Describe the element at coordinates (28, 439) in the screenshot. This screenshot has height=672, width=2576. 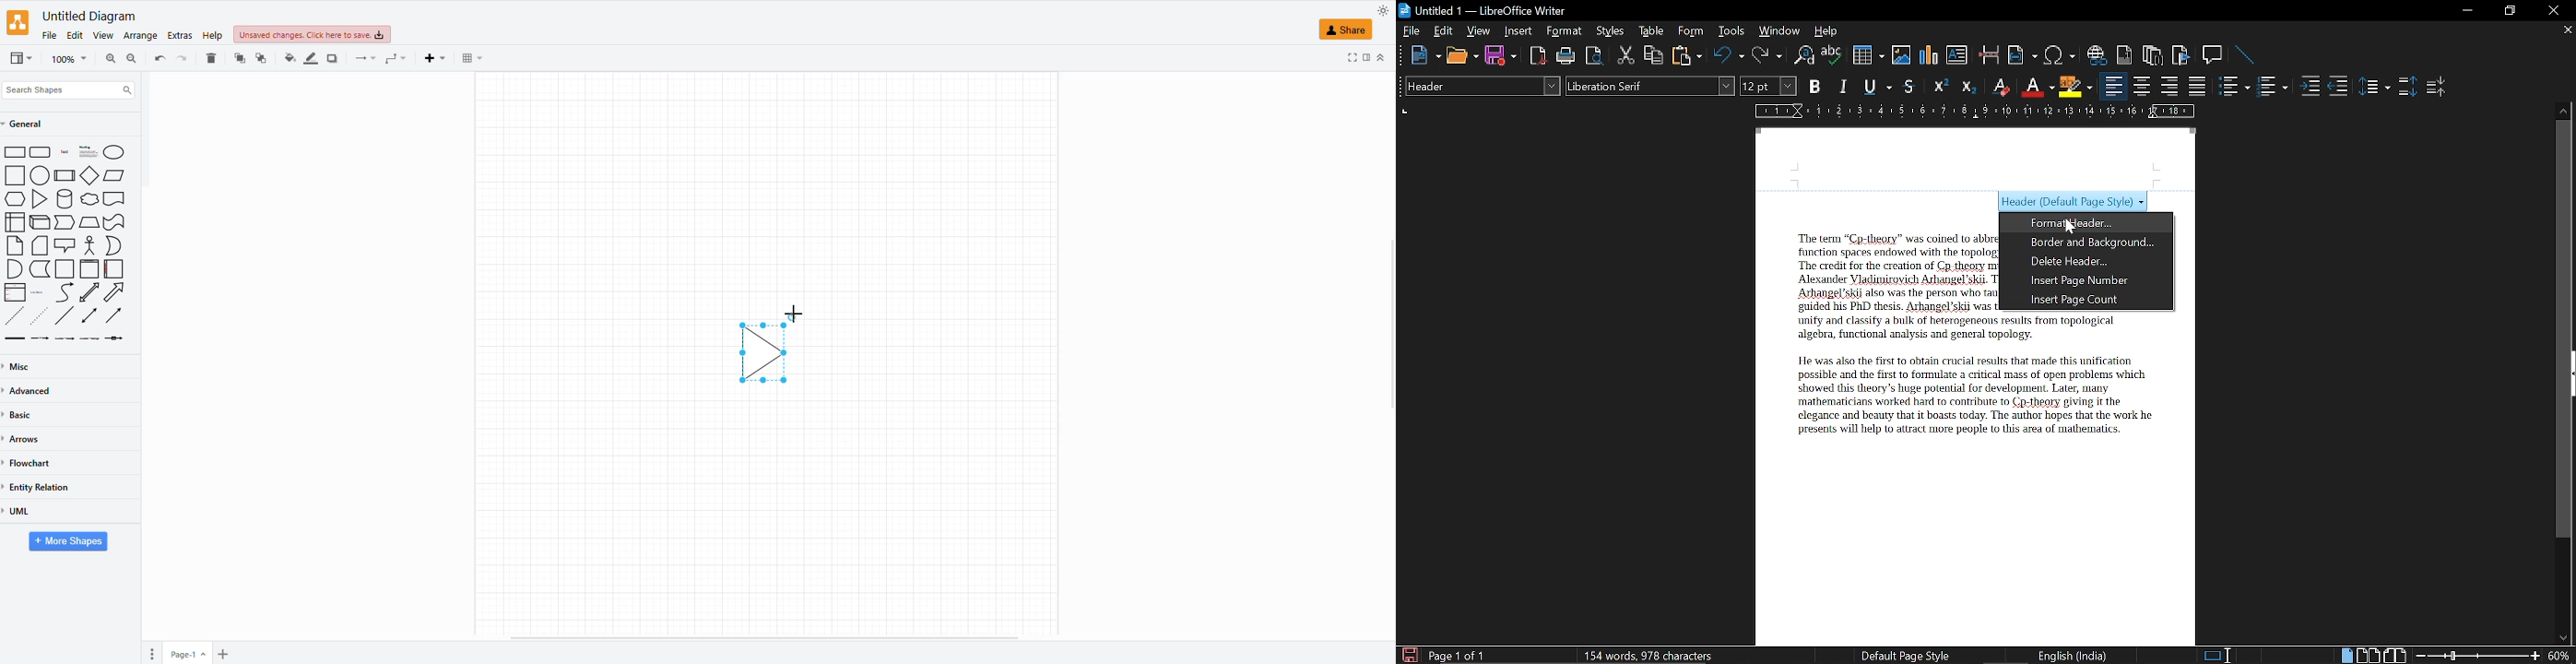
I see `arrows` at that location.